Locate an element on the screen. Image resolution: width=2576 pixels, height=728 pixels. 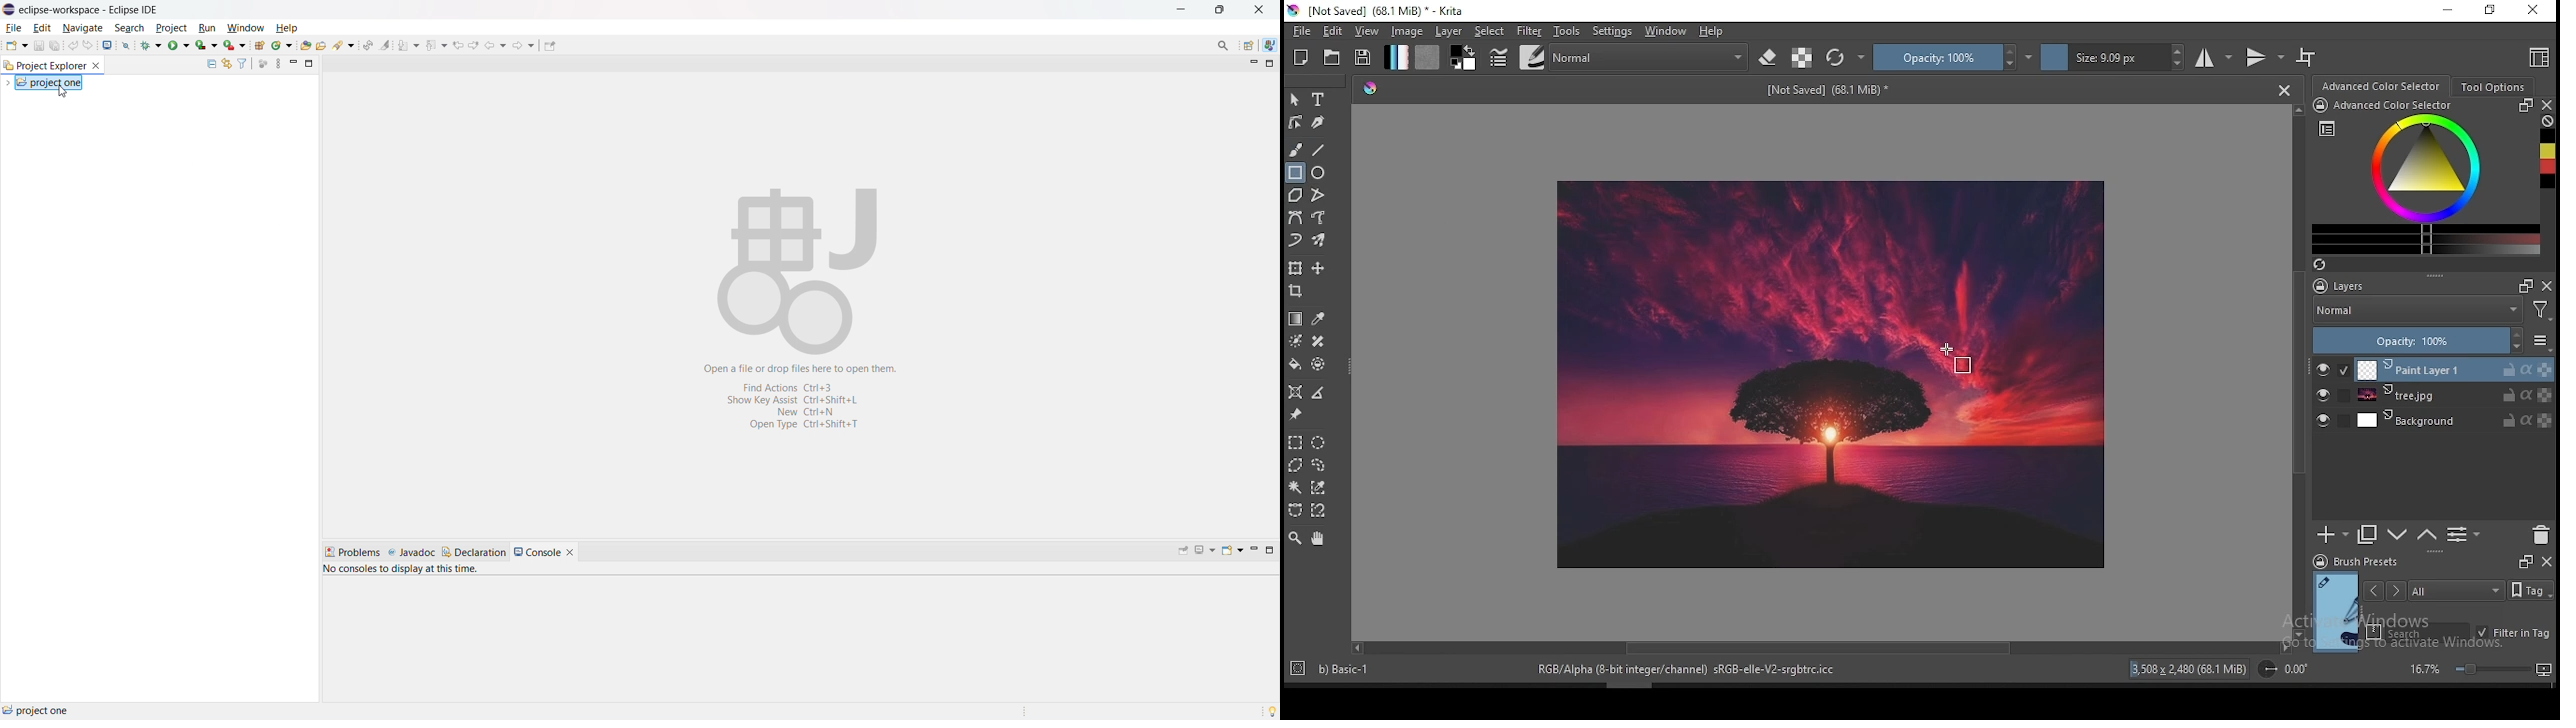
view next location is located at coordinates (473, 43).